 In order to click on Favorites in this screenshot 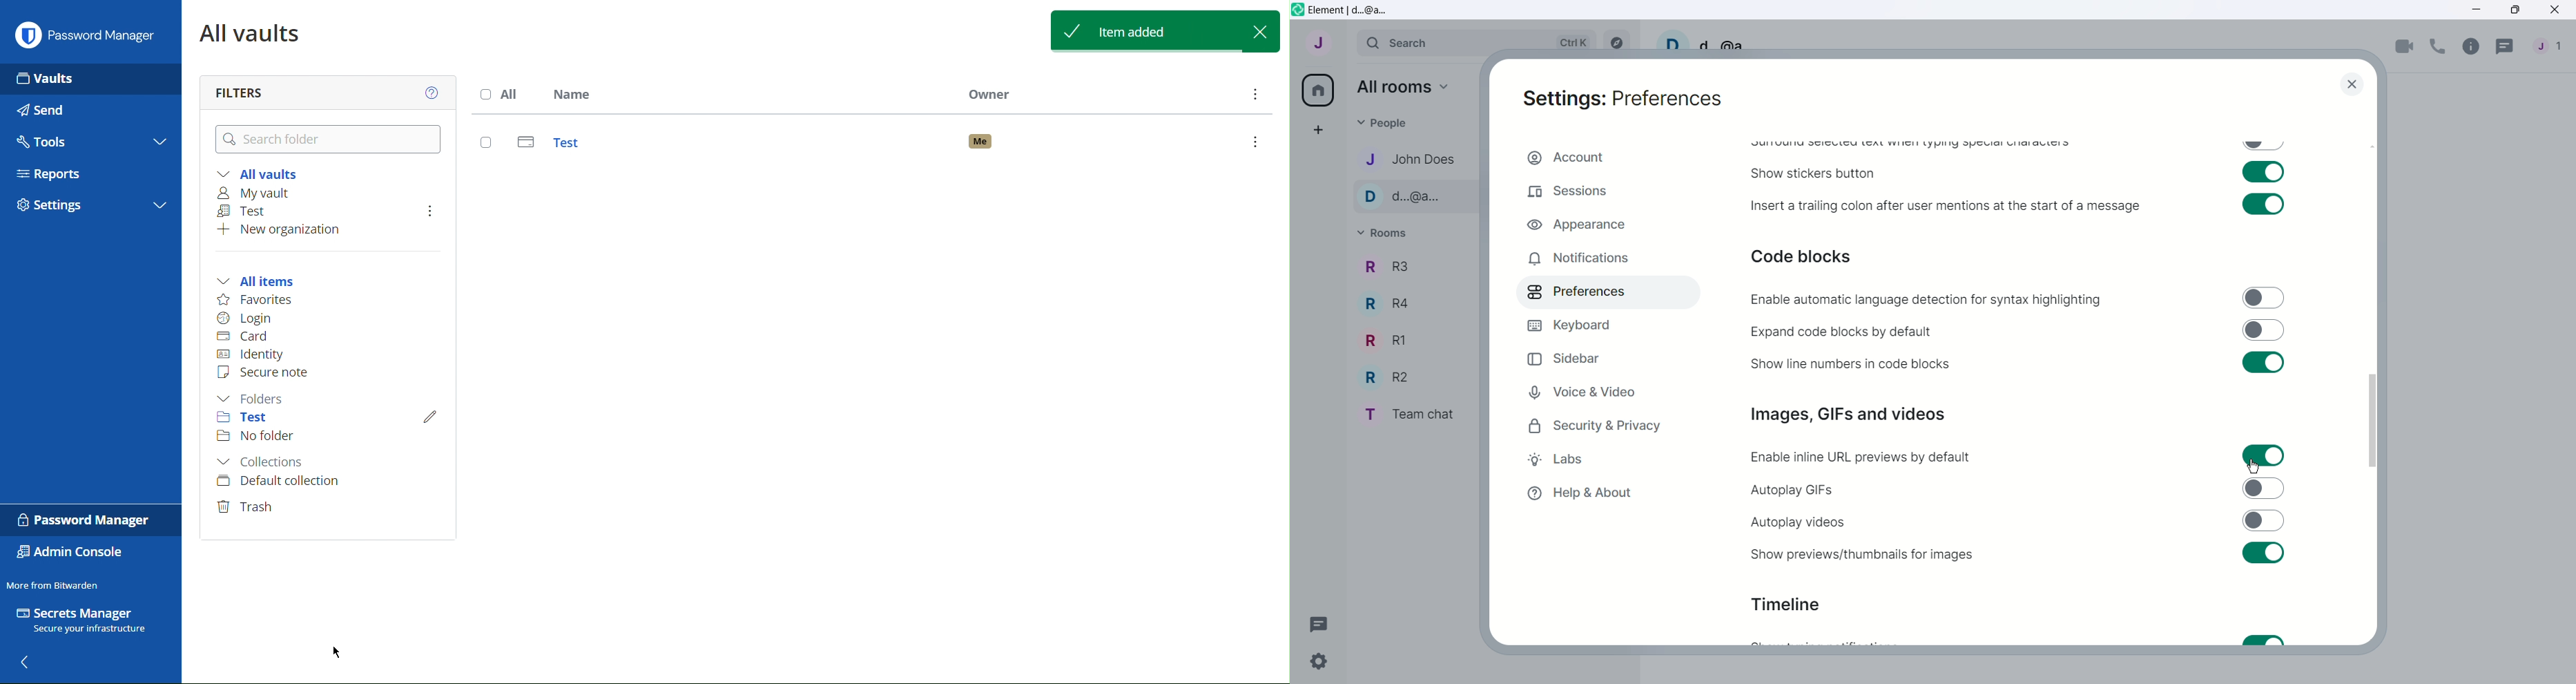, I will do `click(258, 301)`.